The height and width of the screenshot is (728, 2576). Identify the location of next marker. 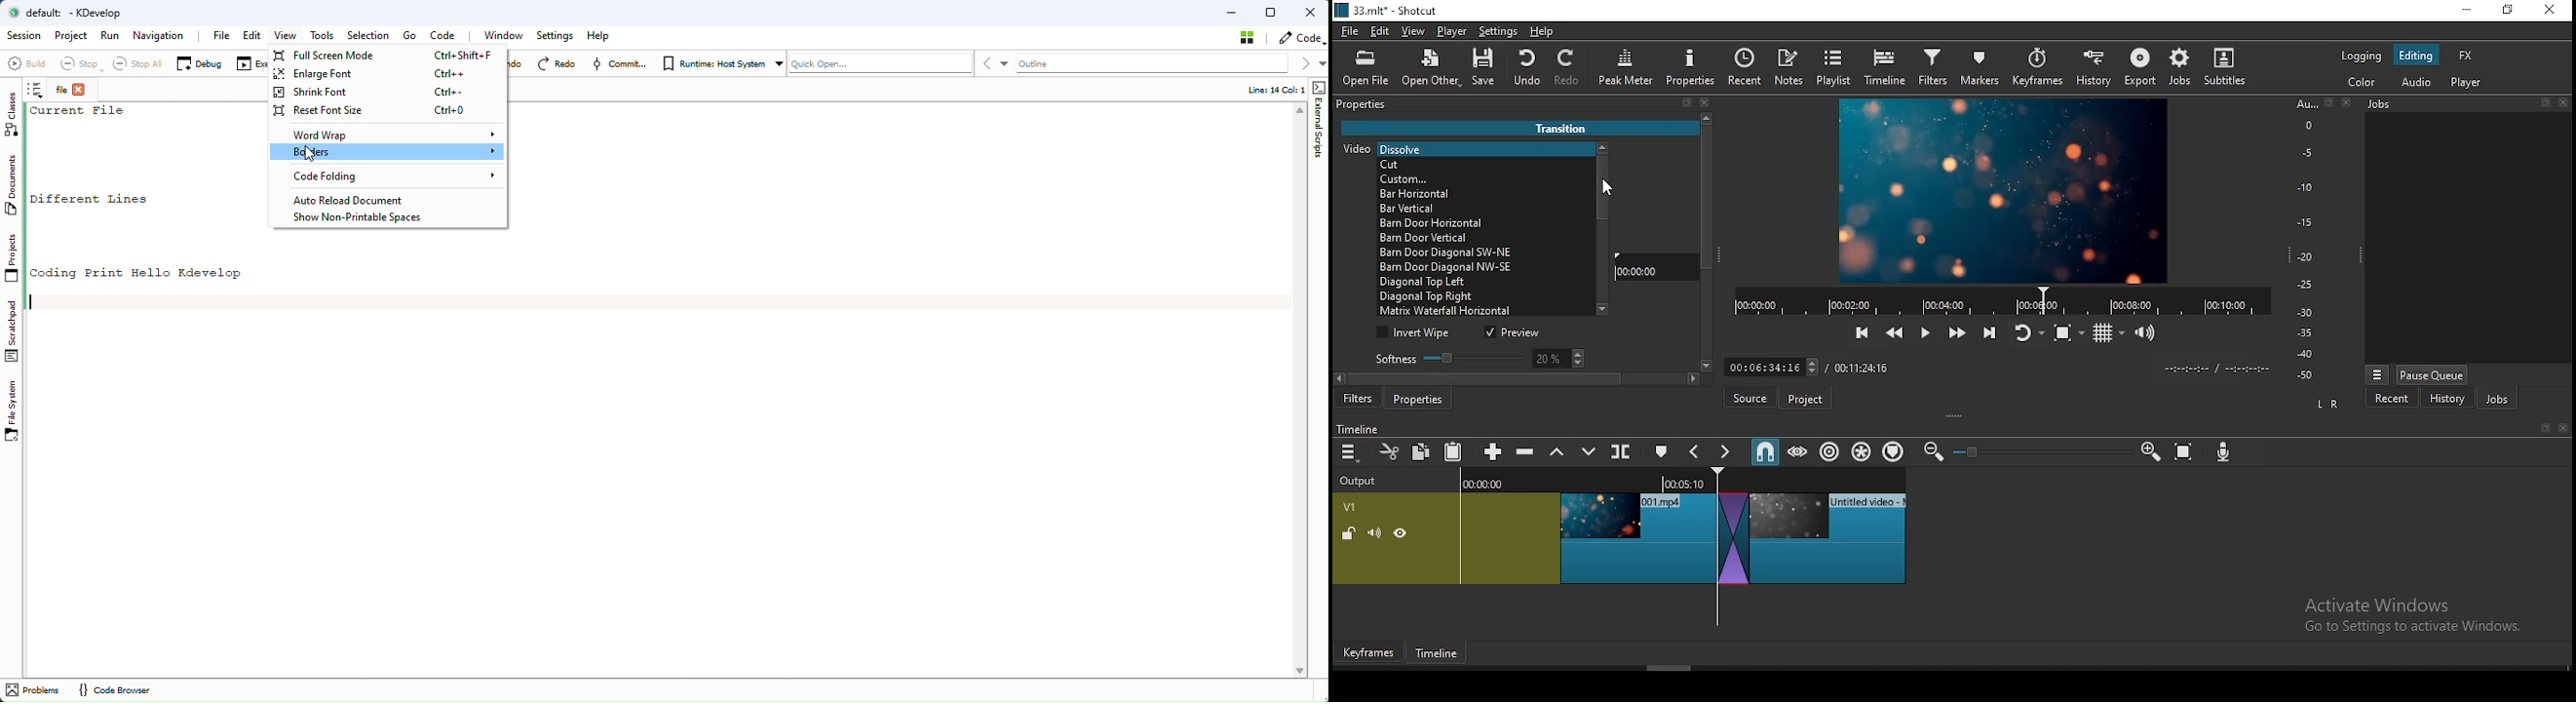
(1726, 452).